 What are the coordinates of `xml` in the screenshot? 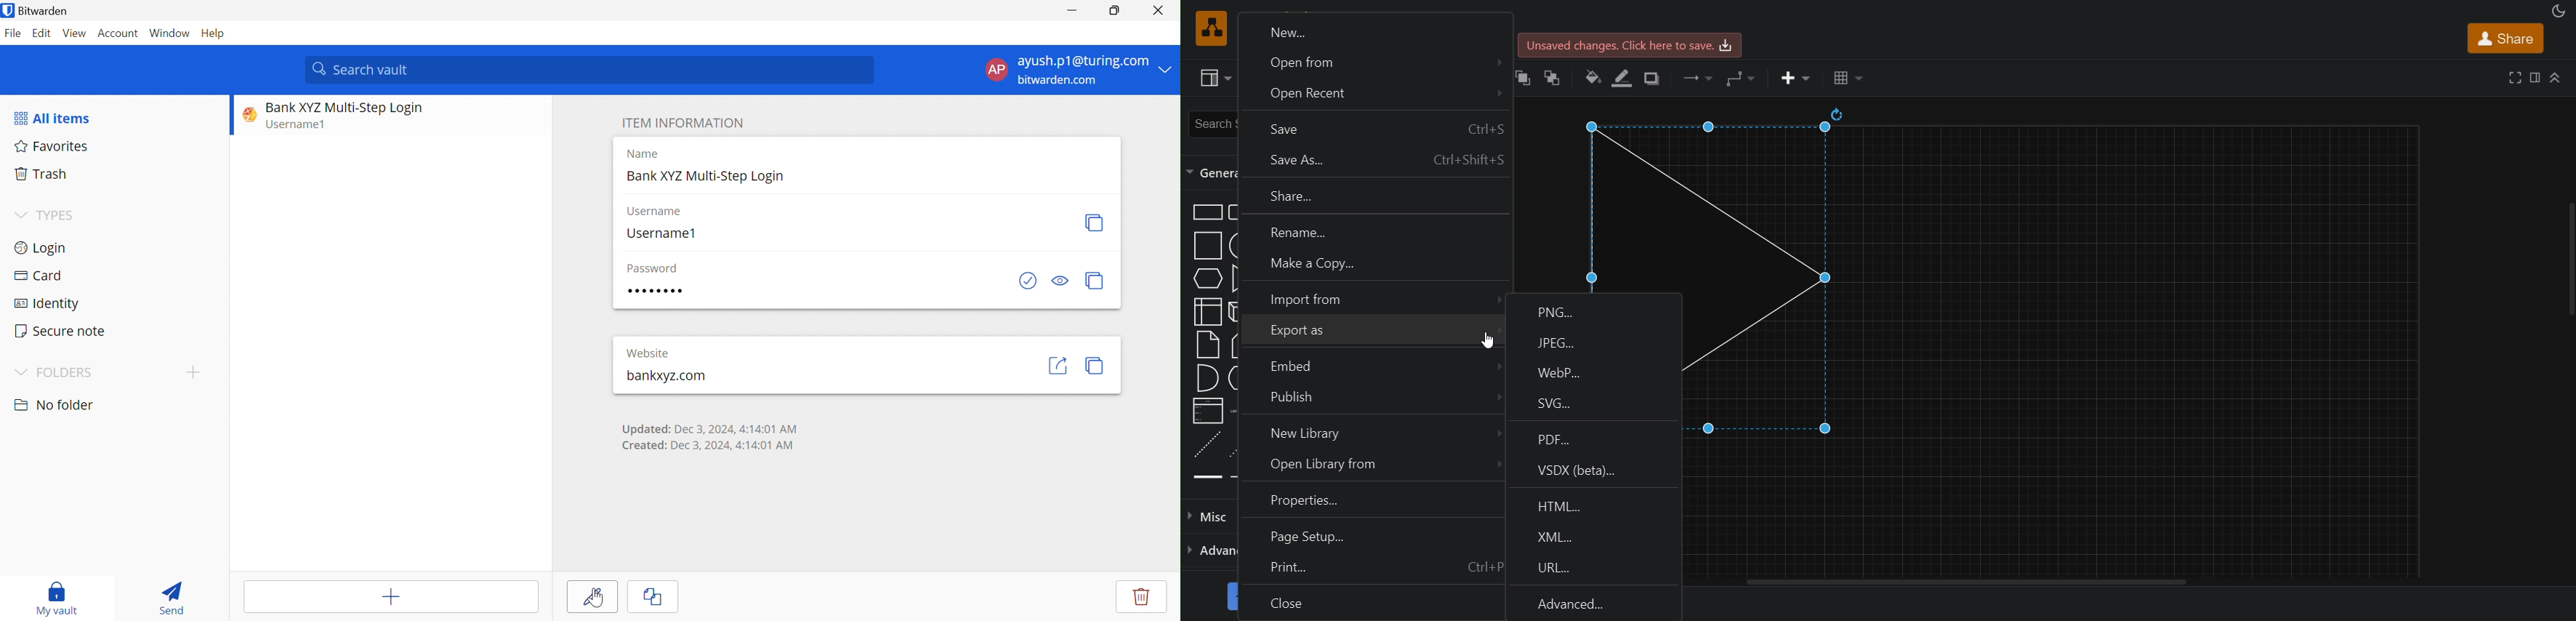 It's located at (1595, 535).